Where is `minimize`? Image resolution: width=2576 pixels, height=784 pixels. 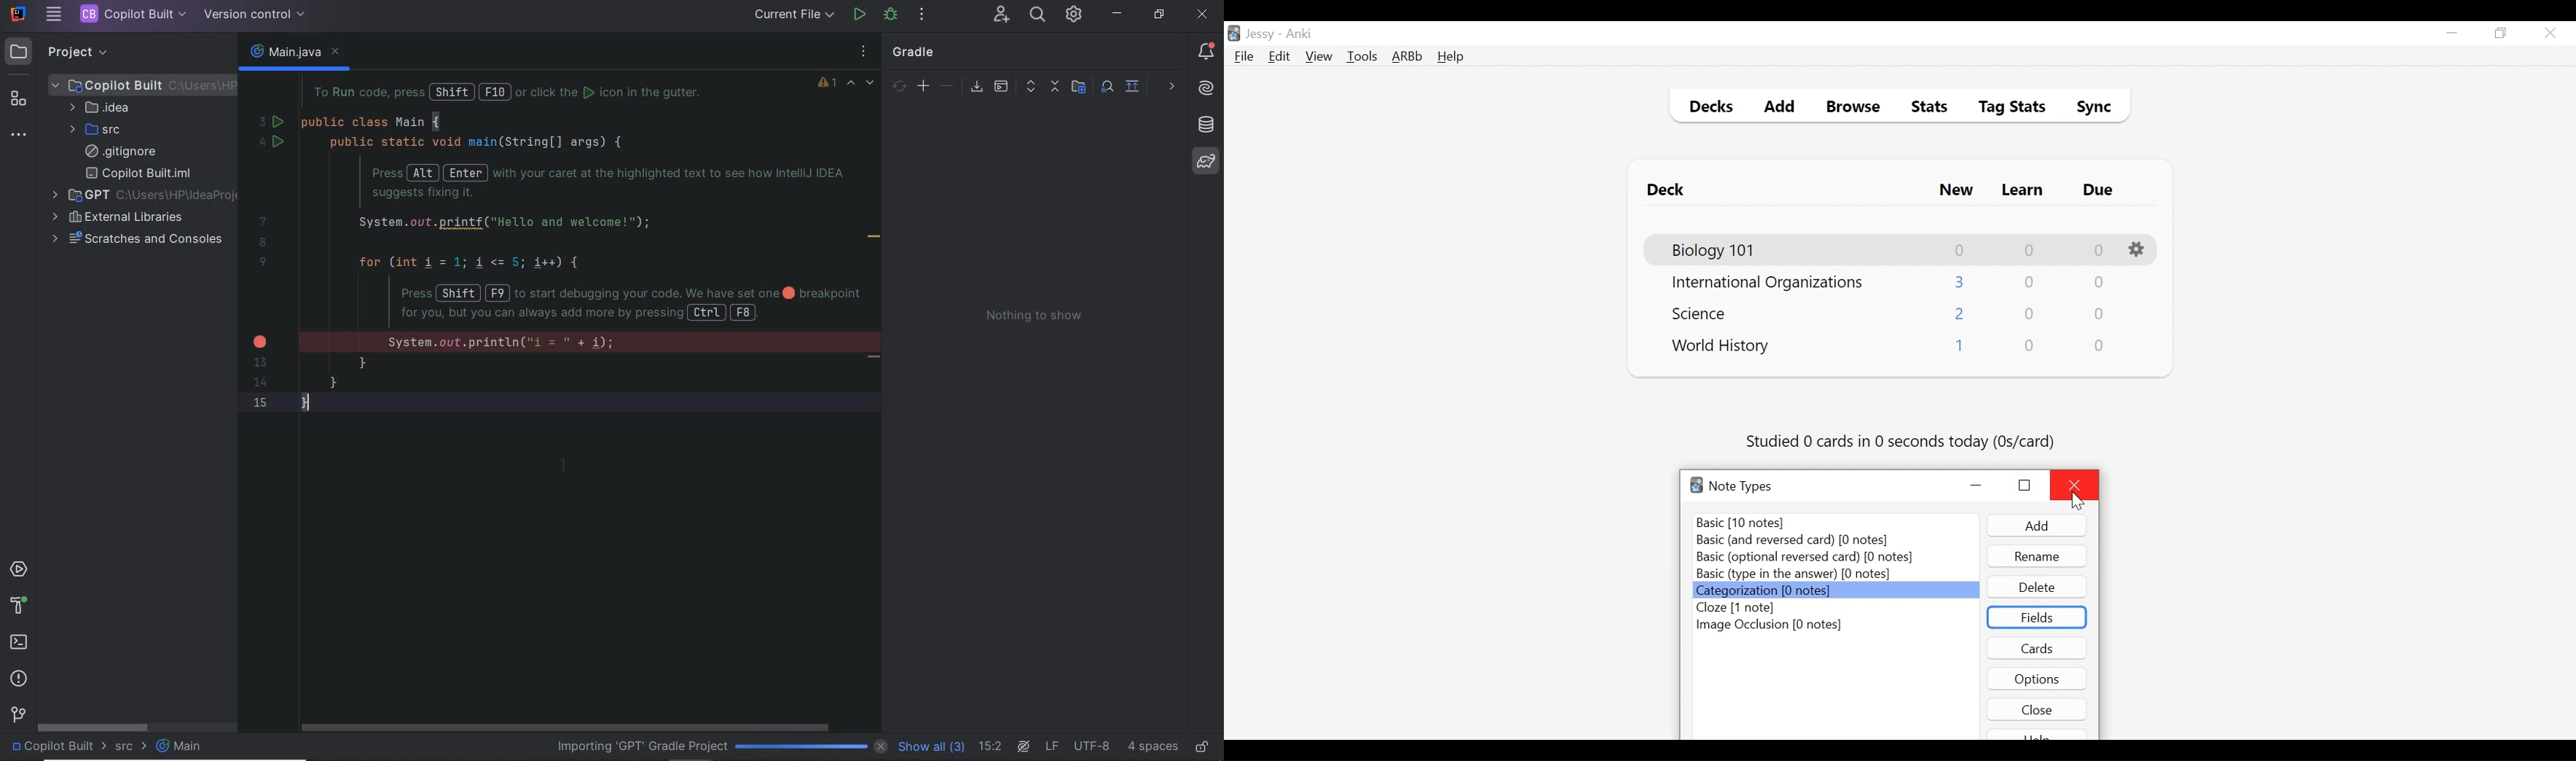 minimize is located at coordinates (1977, 486).